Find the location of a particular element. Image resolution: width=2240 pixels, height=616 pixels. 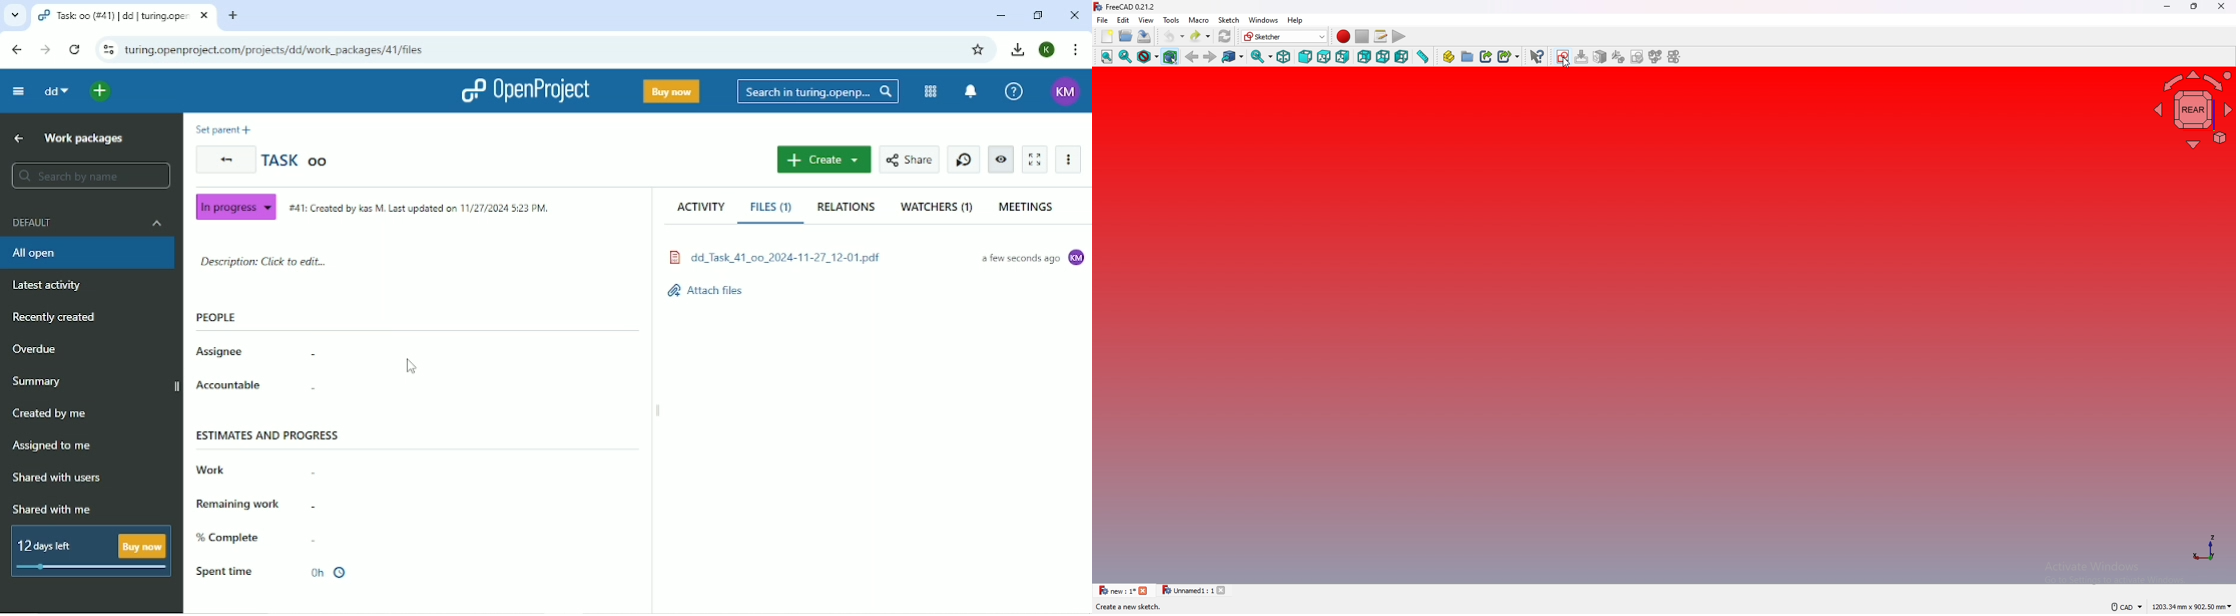

execute macro is located at coordinates (1399, 36).